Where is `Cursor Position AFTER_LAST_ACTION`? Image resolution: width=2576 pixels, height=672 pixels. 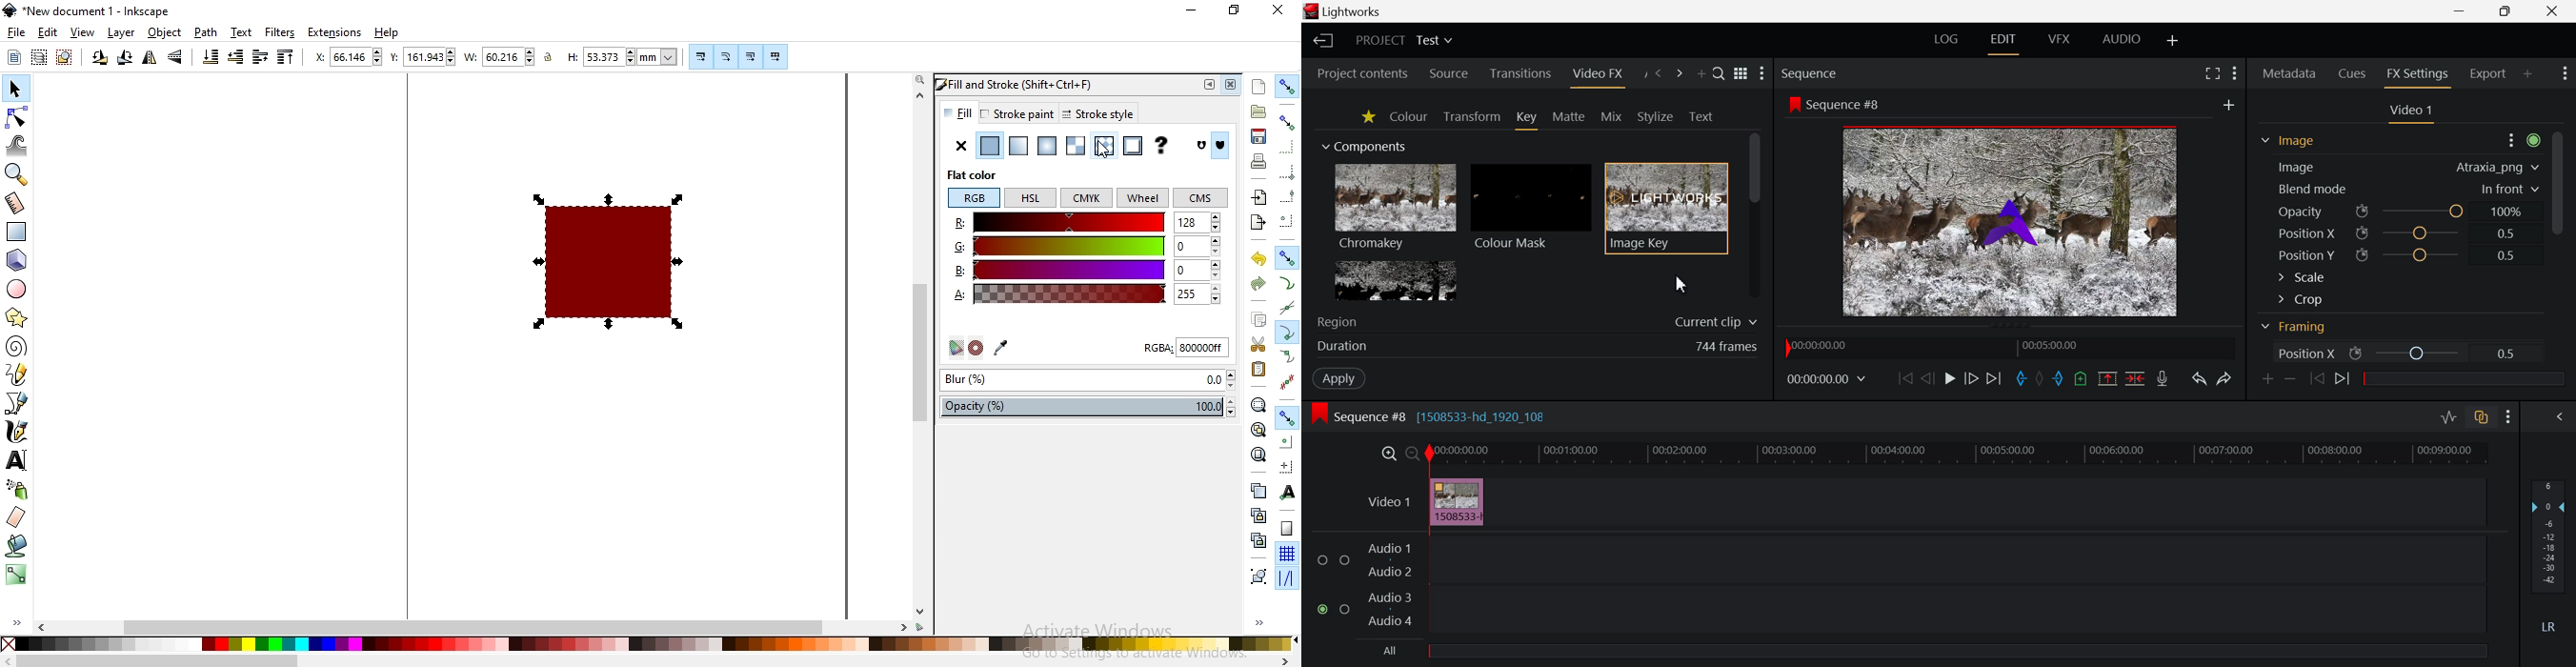
Cursor Position AFTER_LAST_ACTION is located at coordinates (1685, 284).